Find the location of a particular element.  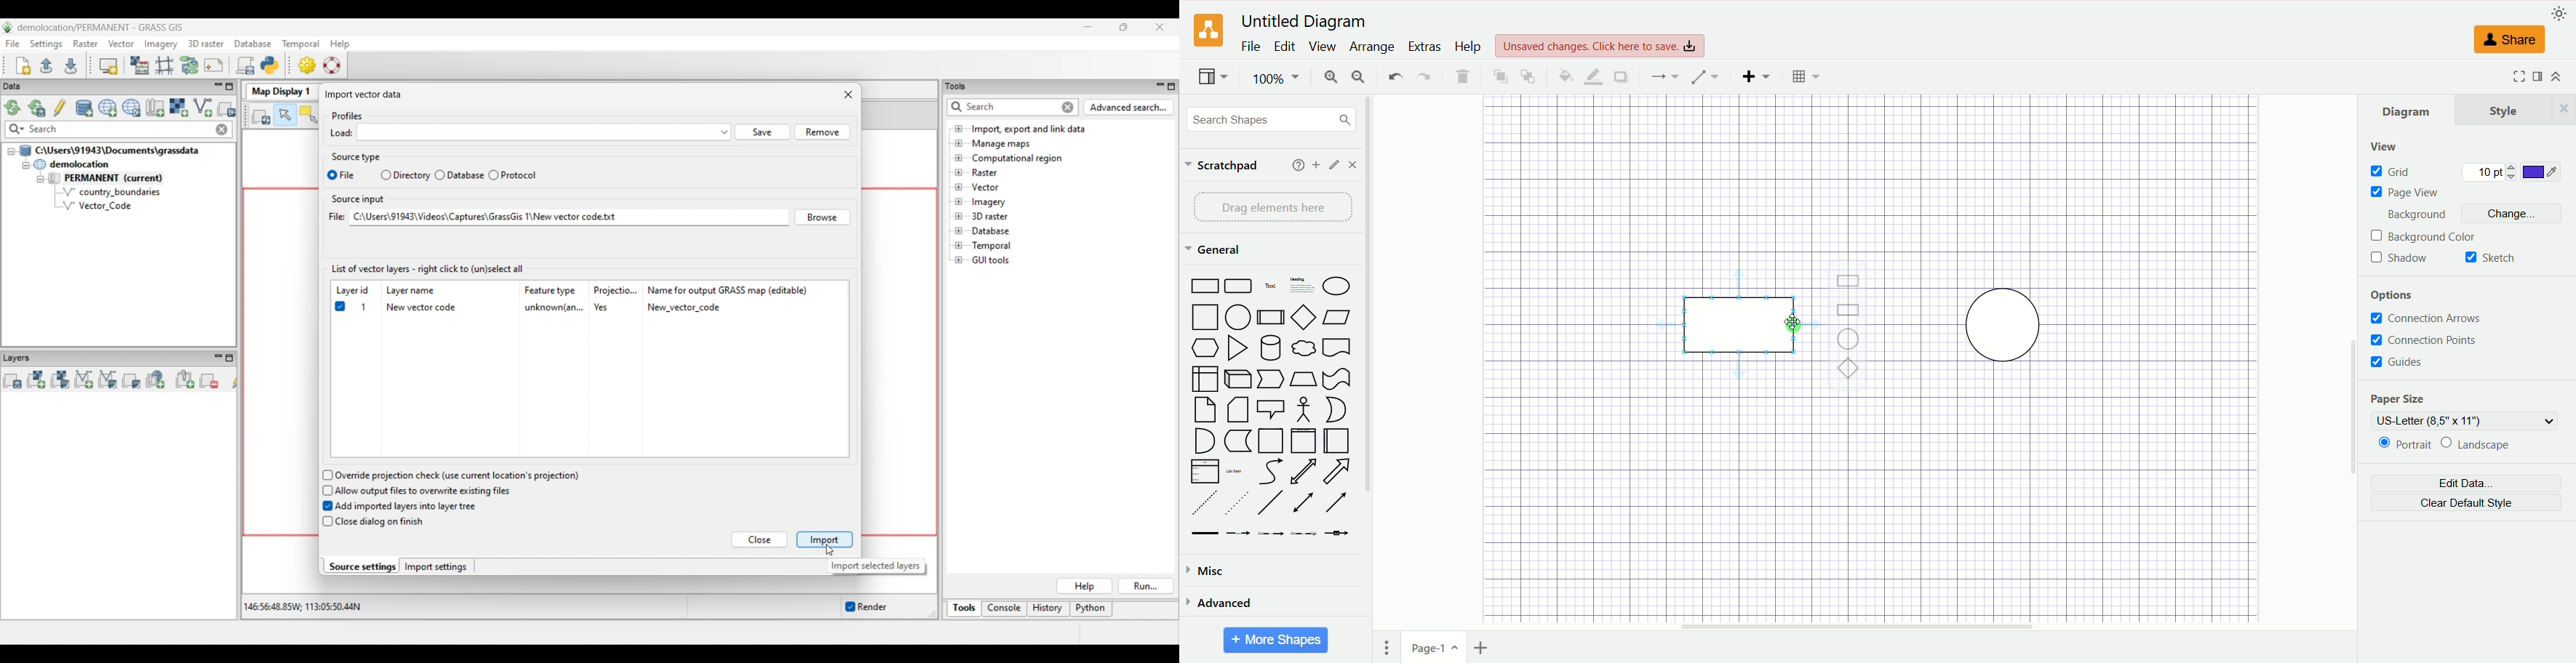

waypoint is located at coordinates (1704, 77).